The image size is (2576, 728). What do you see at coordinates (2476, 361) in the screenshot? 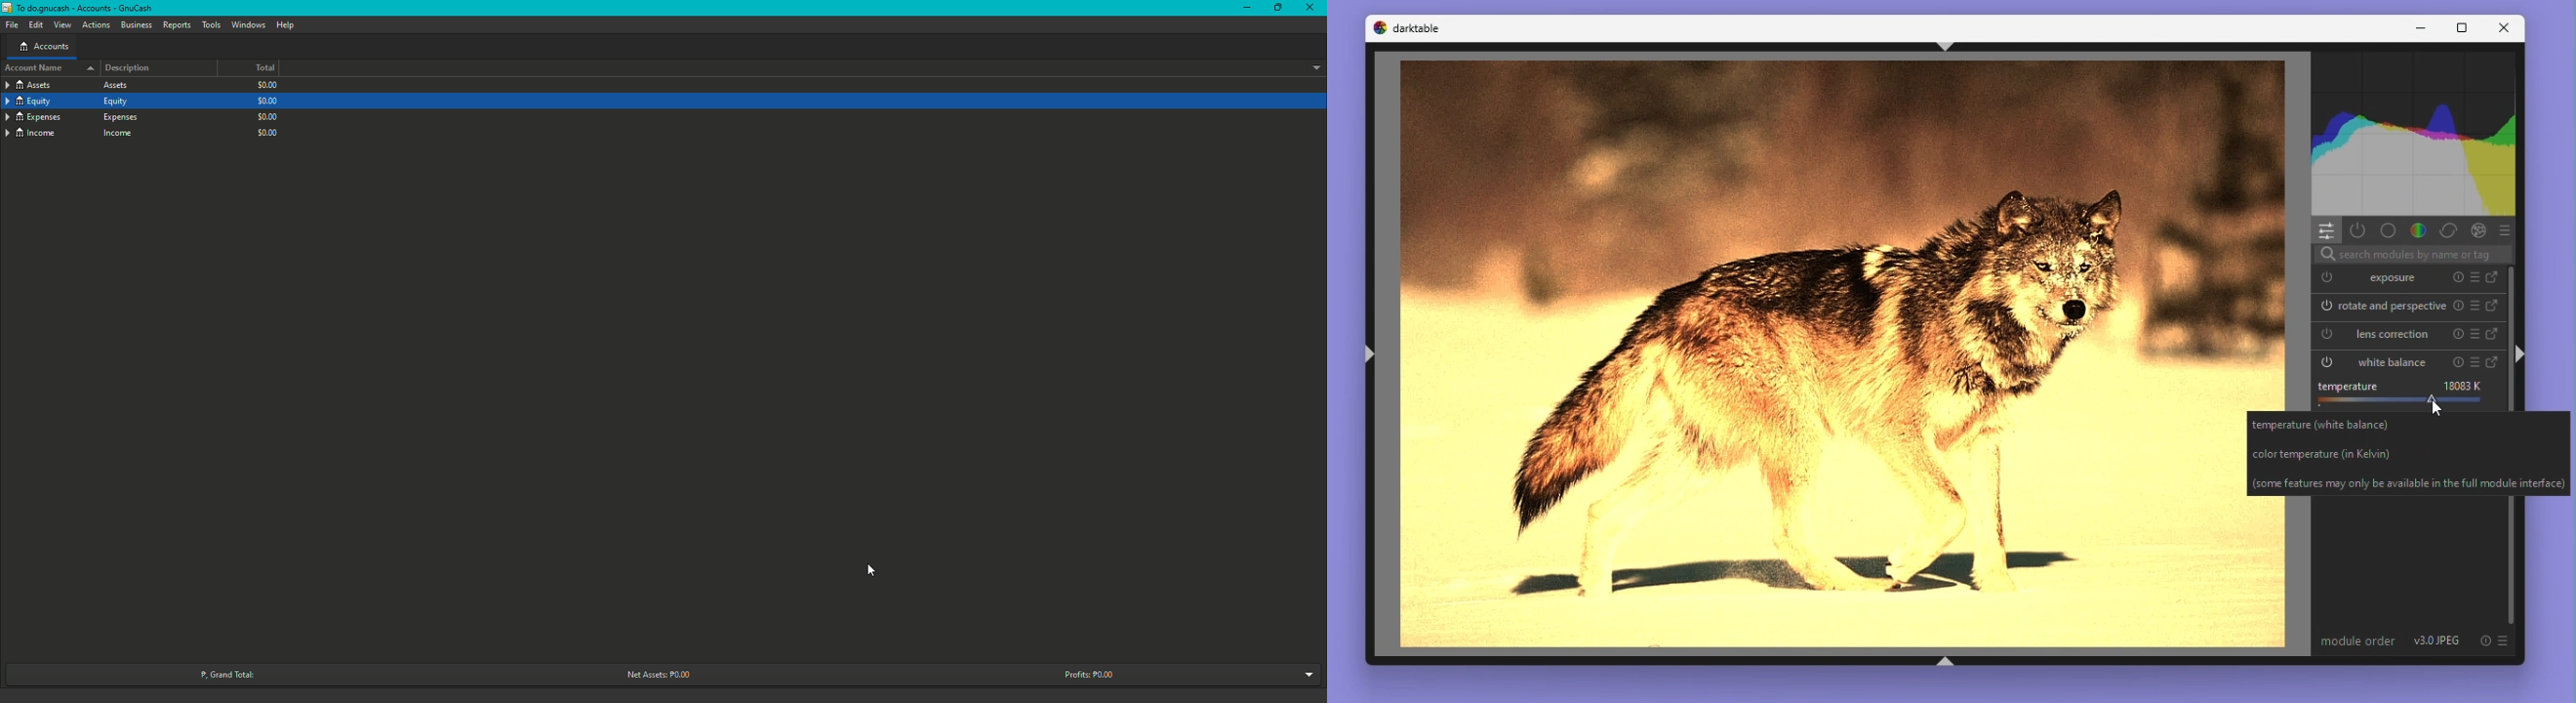
I see `Preset` at bounding box center [2476, 361].